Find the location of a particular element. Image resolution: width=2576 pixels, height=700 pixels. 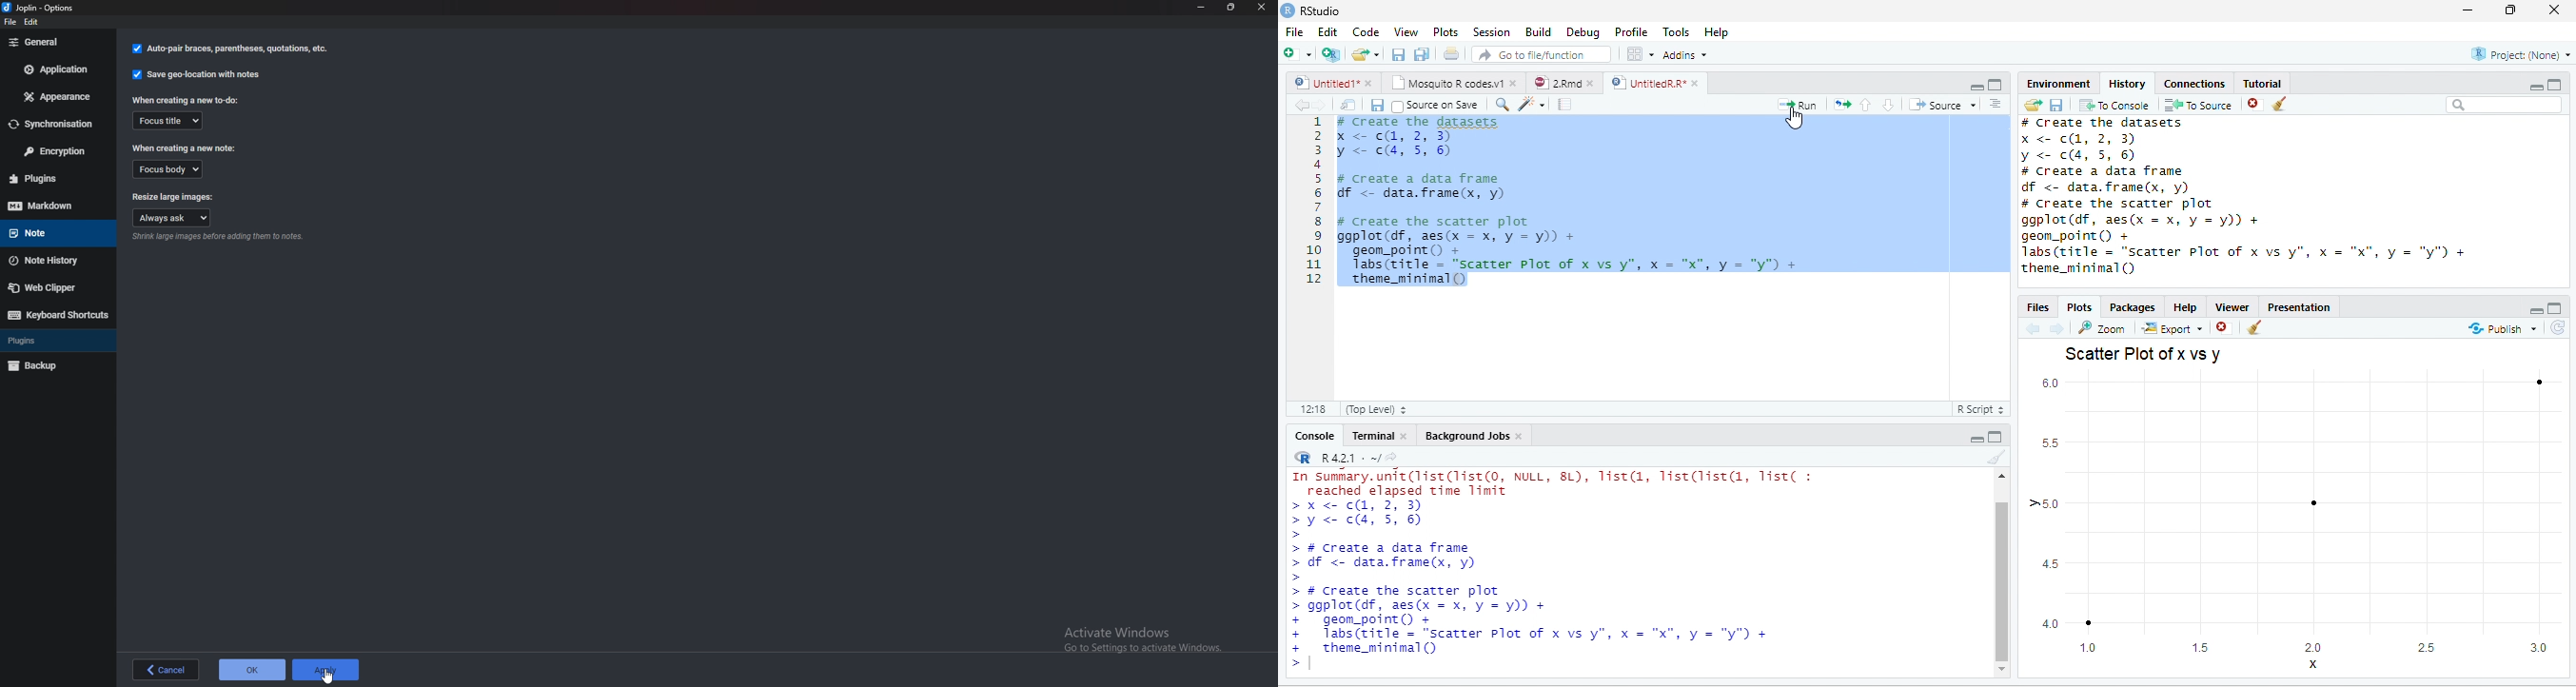

Activate windows pop up is located at coordinates (1150, 640).